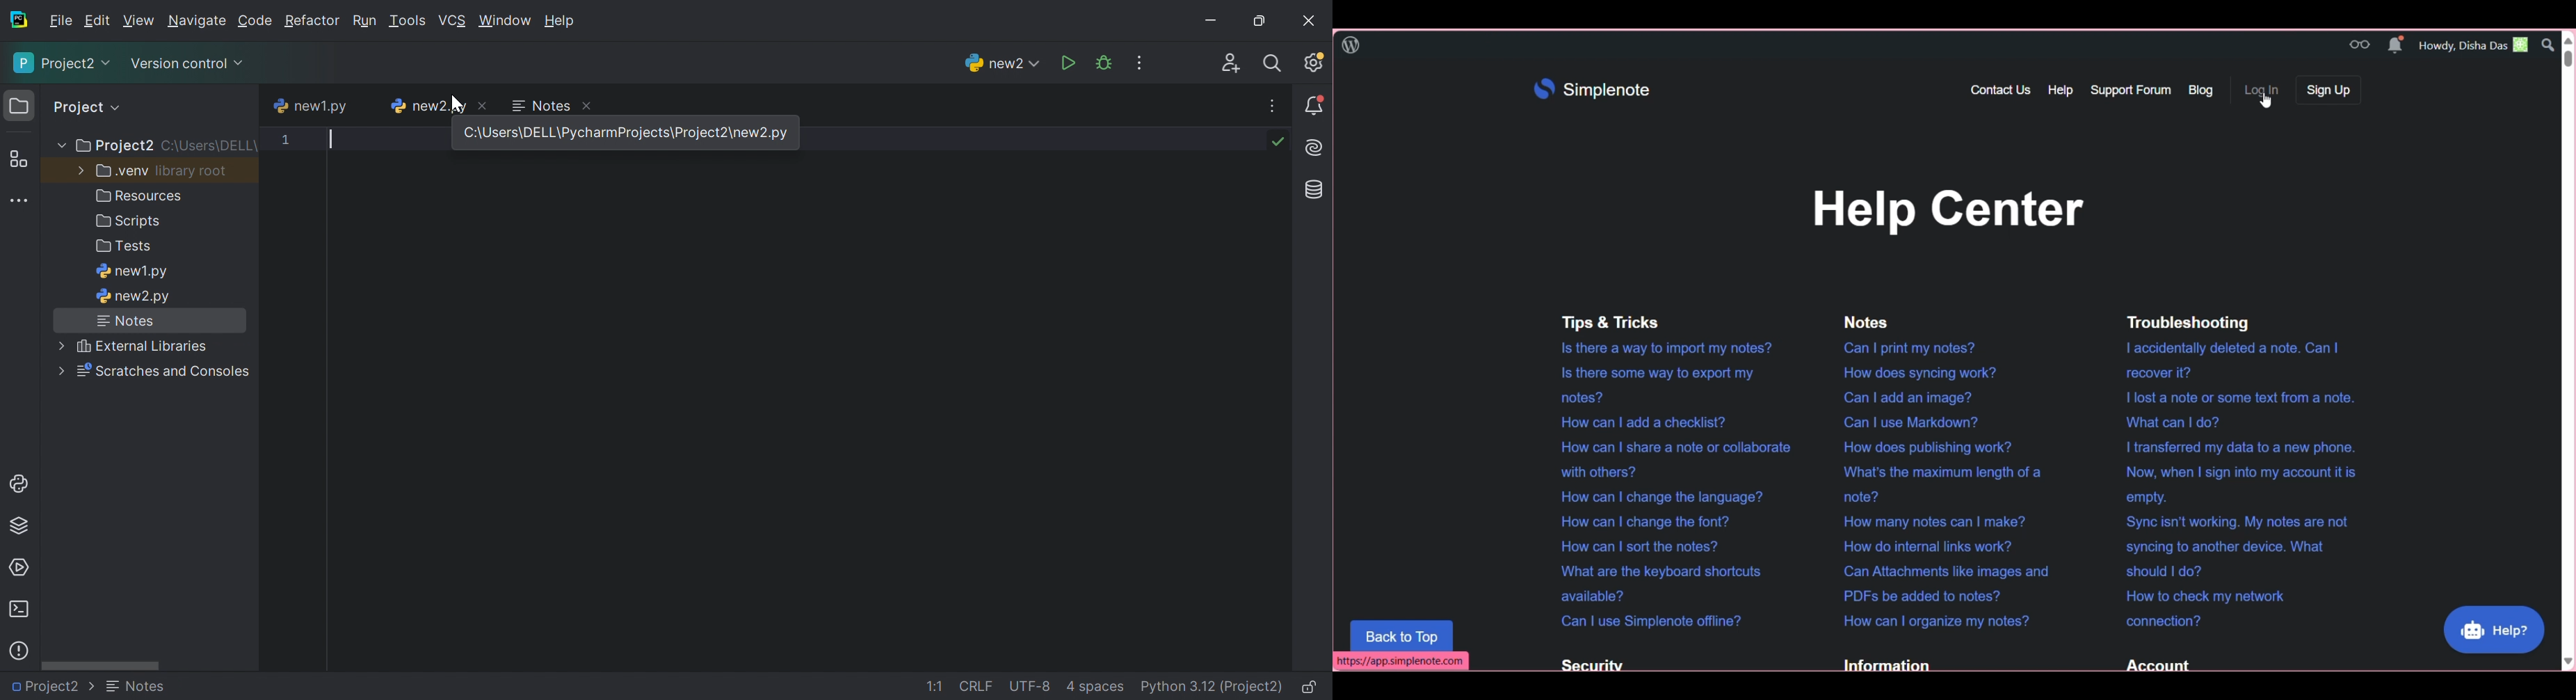 This screenshot has width=2576, height=700. Describe the element at coordinates (2000, 91) in the screenshot. I see `Contact us` at that location.